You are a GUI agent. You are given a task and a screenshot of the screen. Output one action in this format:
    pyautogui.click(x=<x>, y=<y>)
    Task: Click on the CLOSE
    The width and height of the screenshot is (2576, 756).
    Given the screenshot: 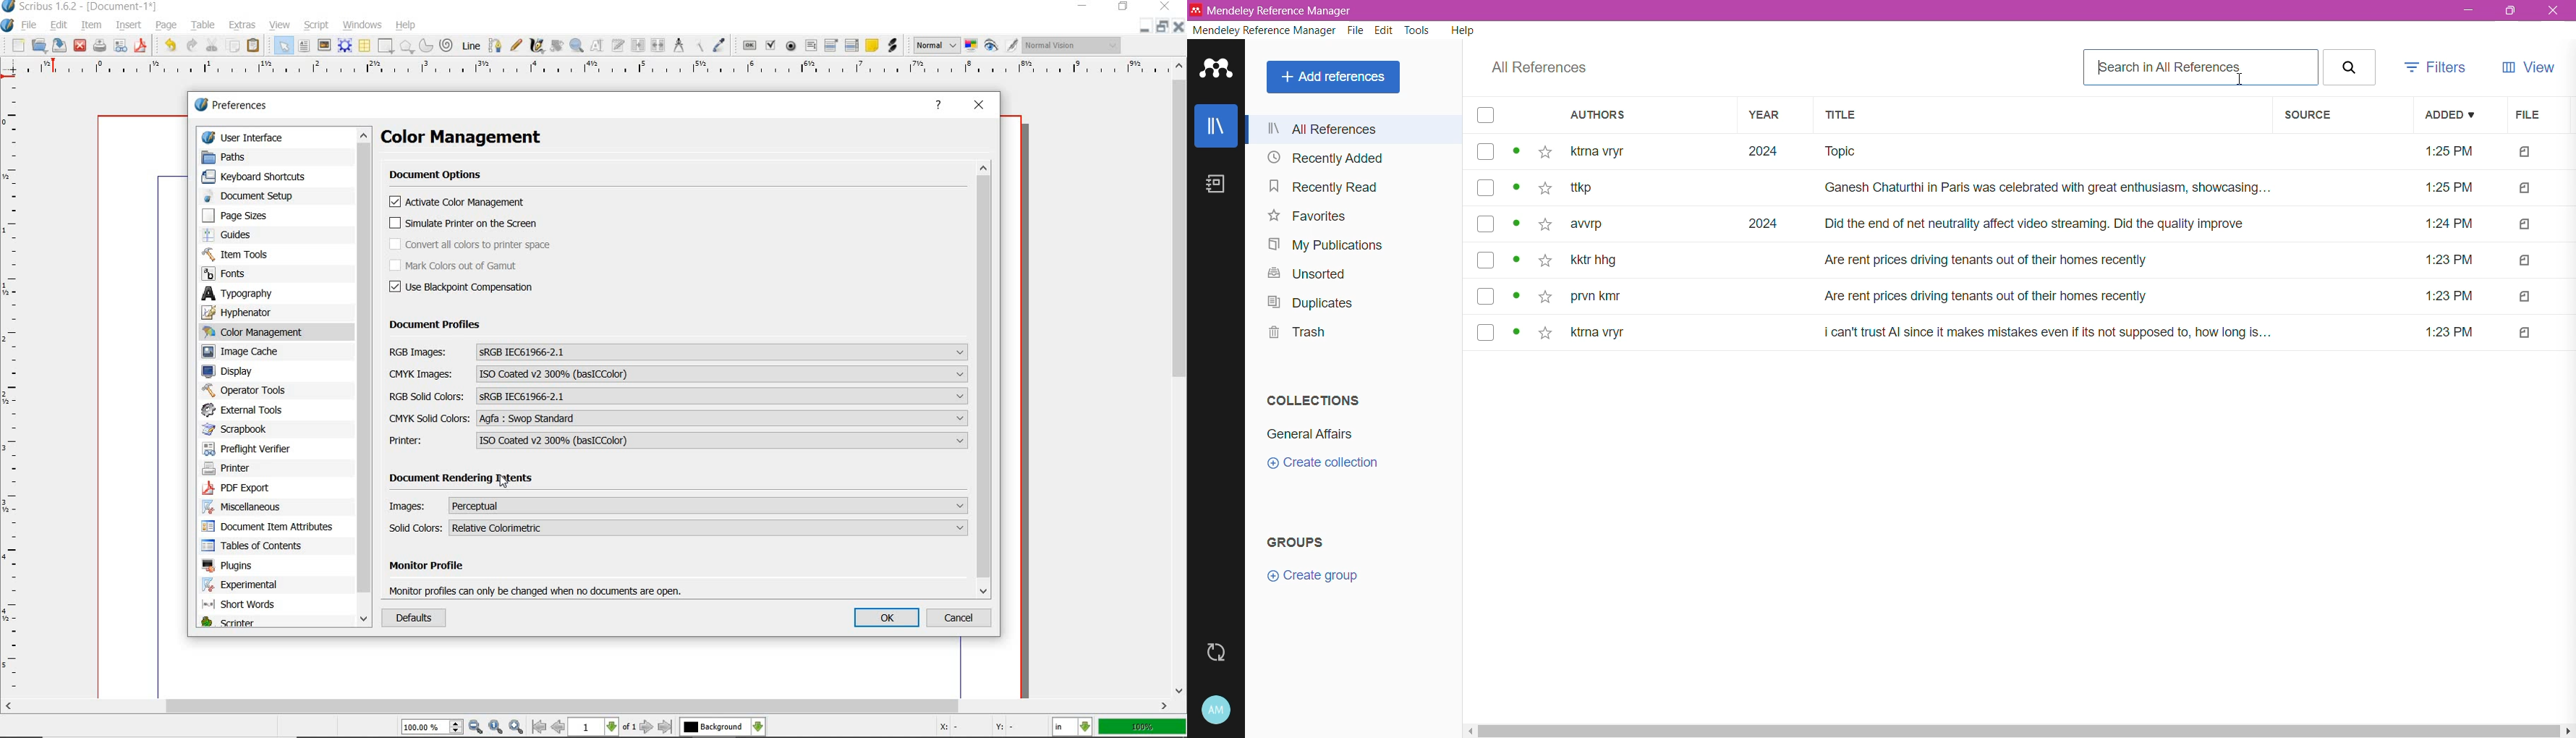 What is the action you would take?
    pyautogui.click(x=980, y=106)
    